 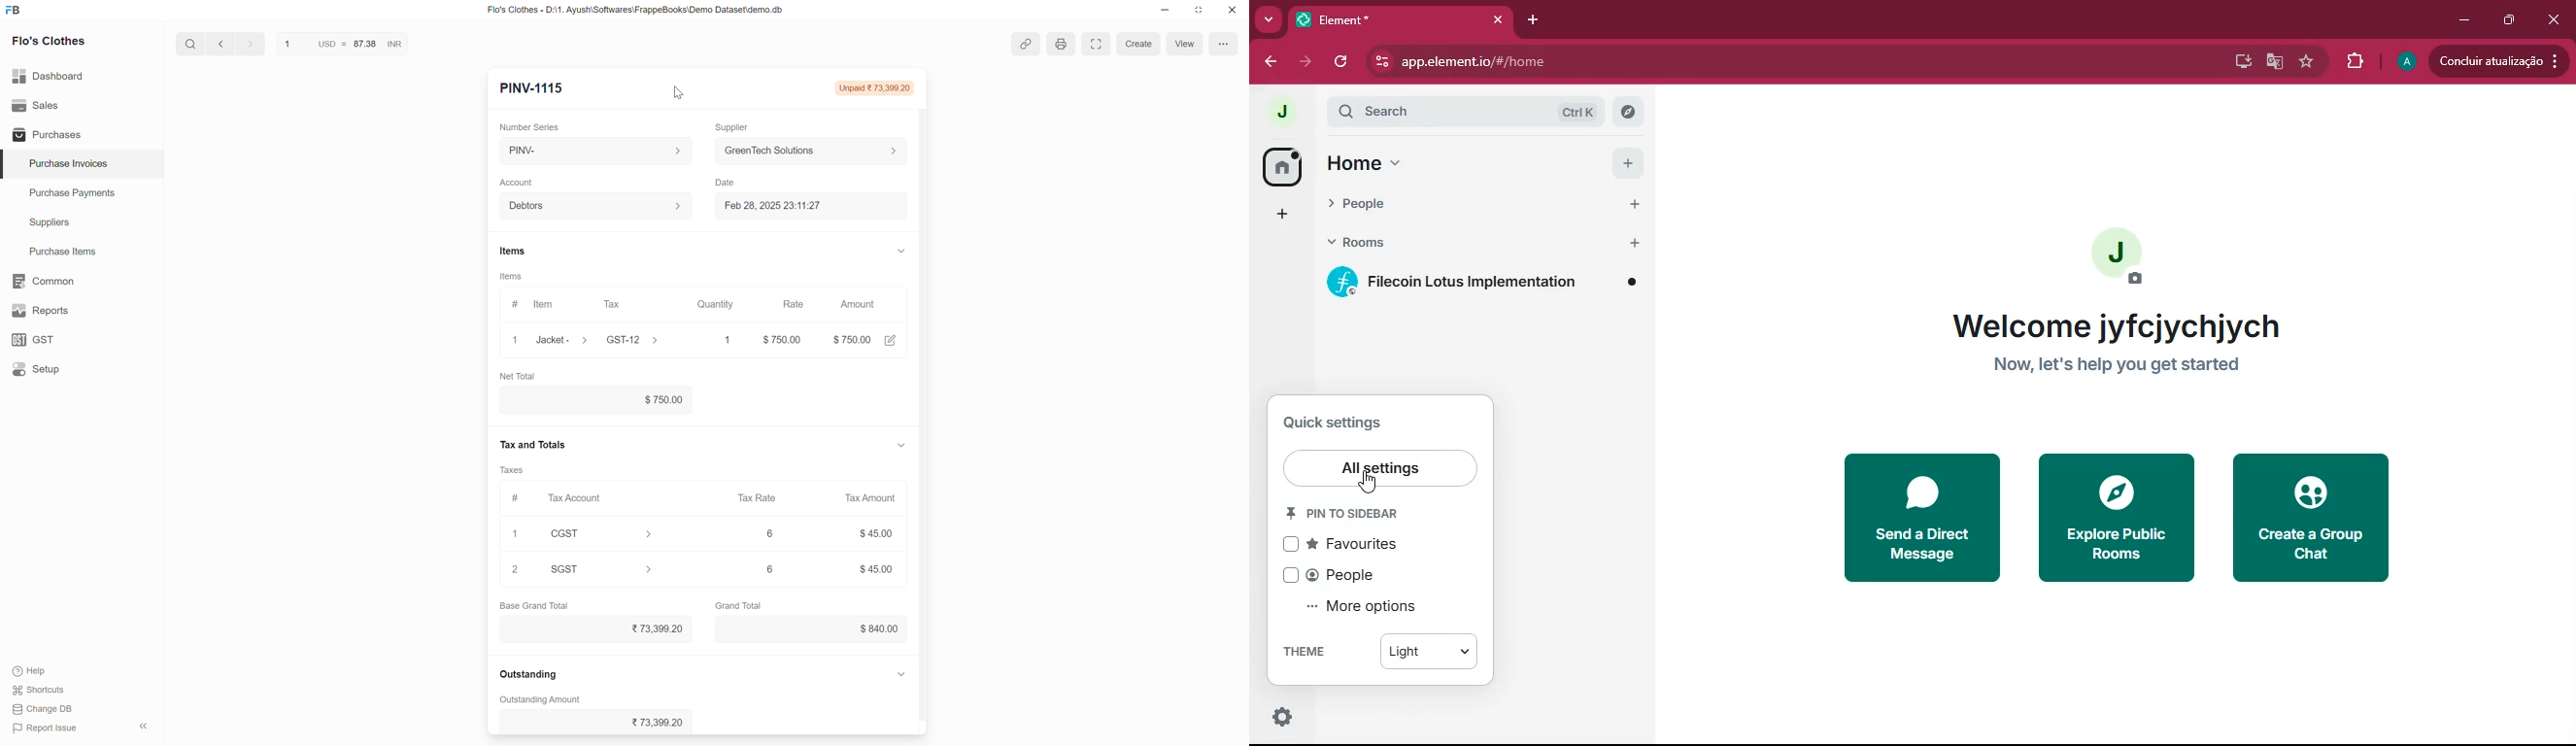 What do you see at coordinates (894, 150) in the screenshot?
I see `Edit suppliers details` at bounding box center [894, 150].